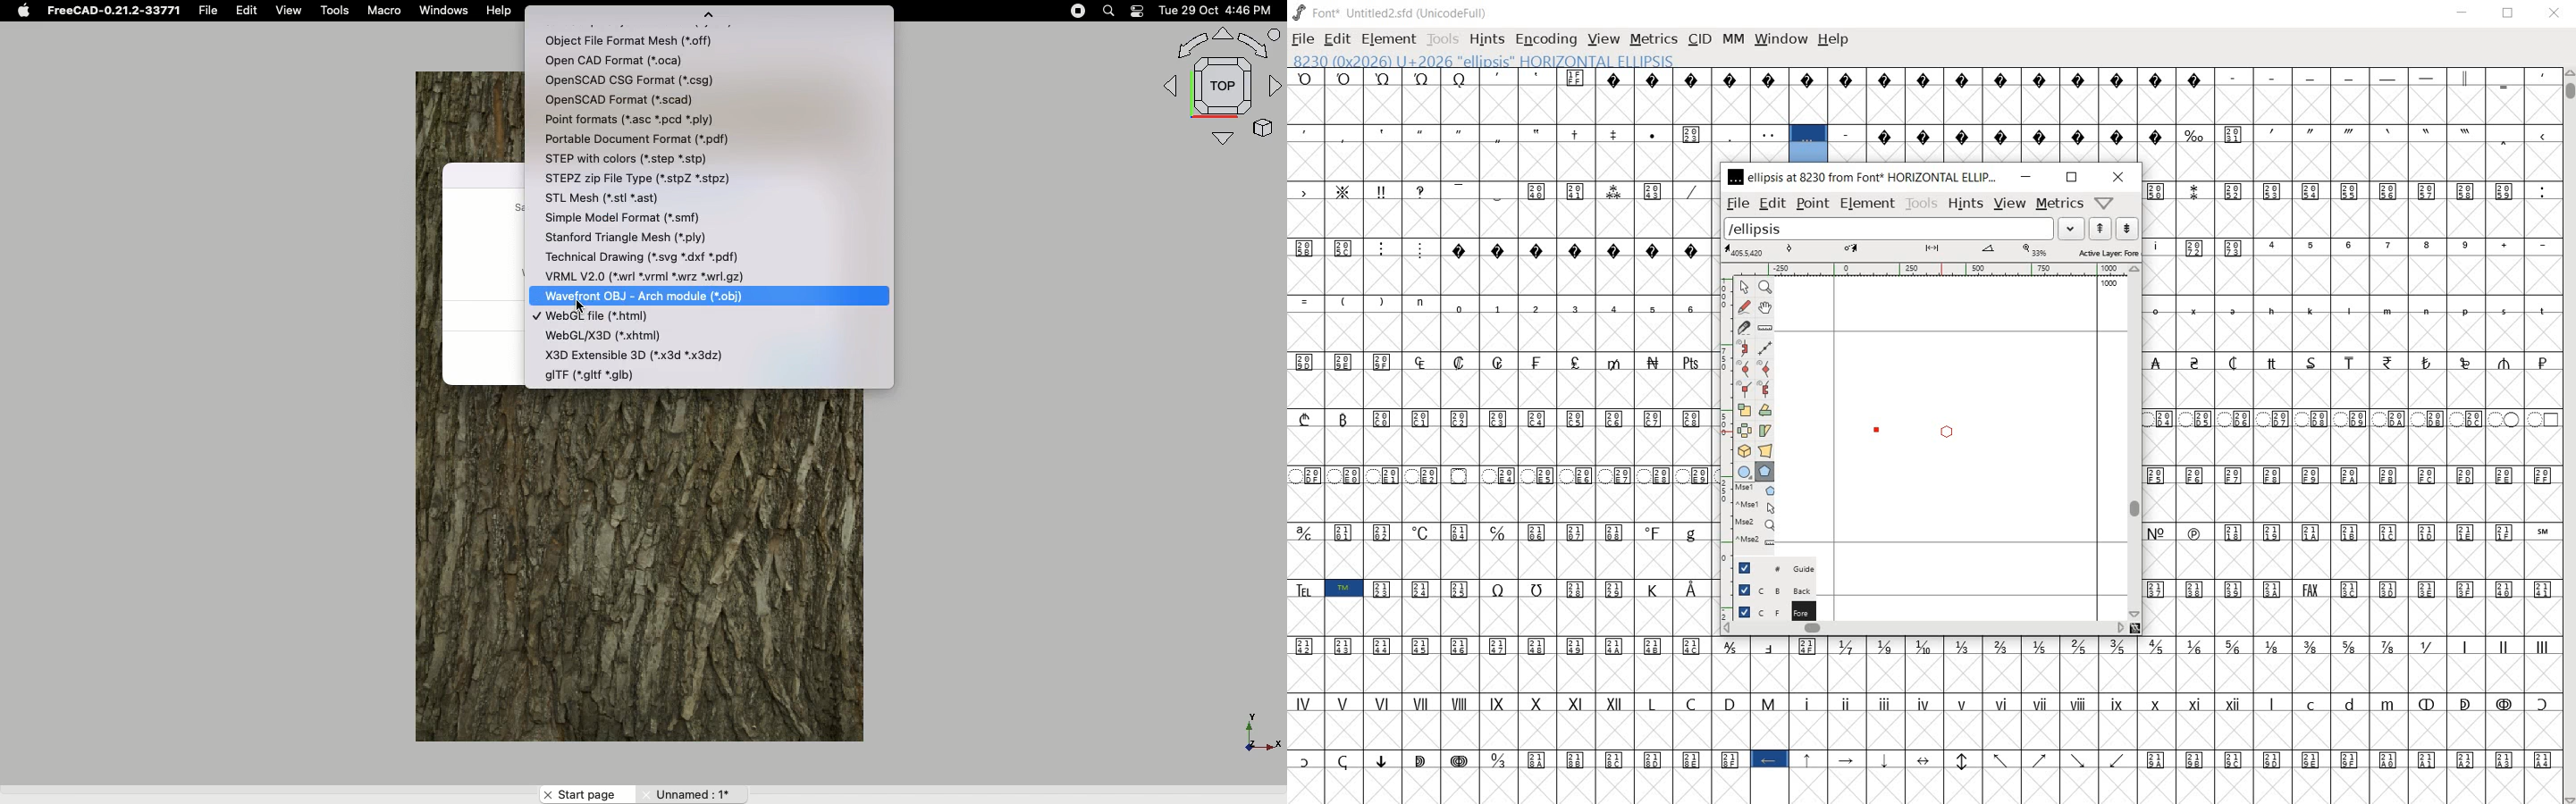 Image resolution: width=2576 pixels, height=812 pixels. What do you see at coordinates (1654, 39) in the screenshot?
I see `METRICS` at bounding box center [1654, 39].